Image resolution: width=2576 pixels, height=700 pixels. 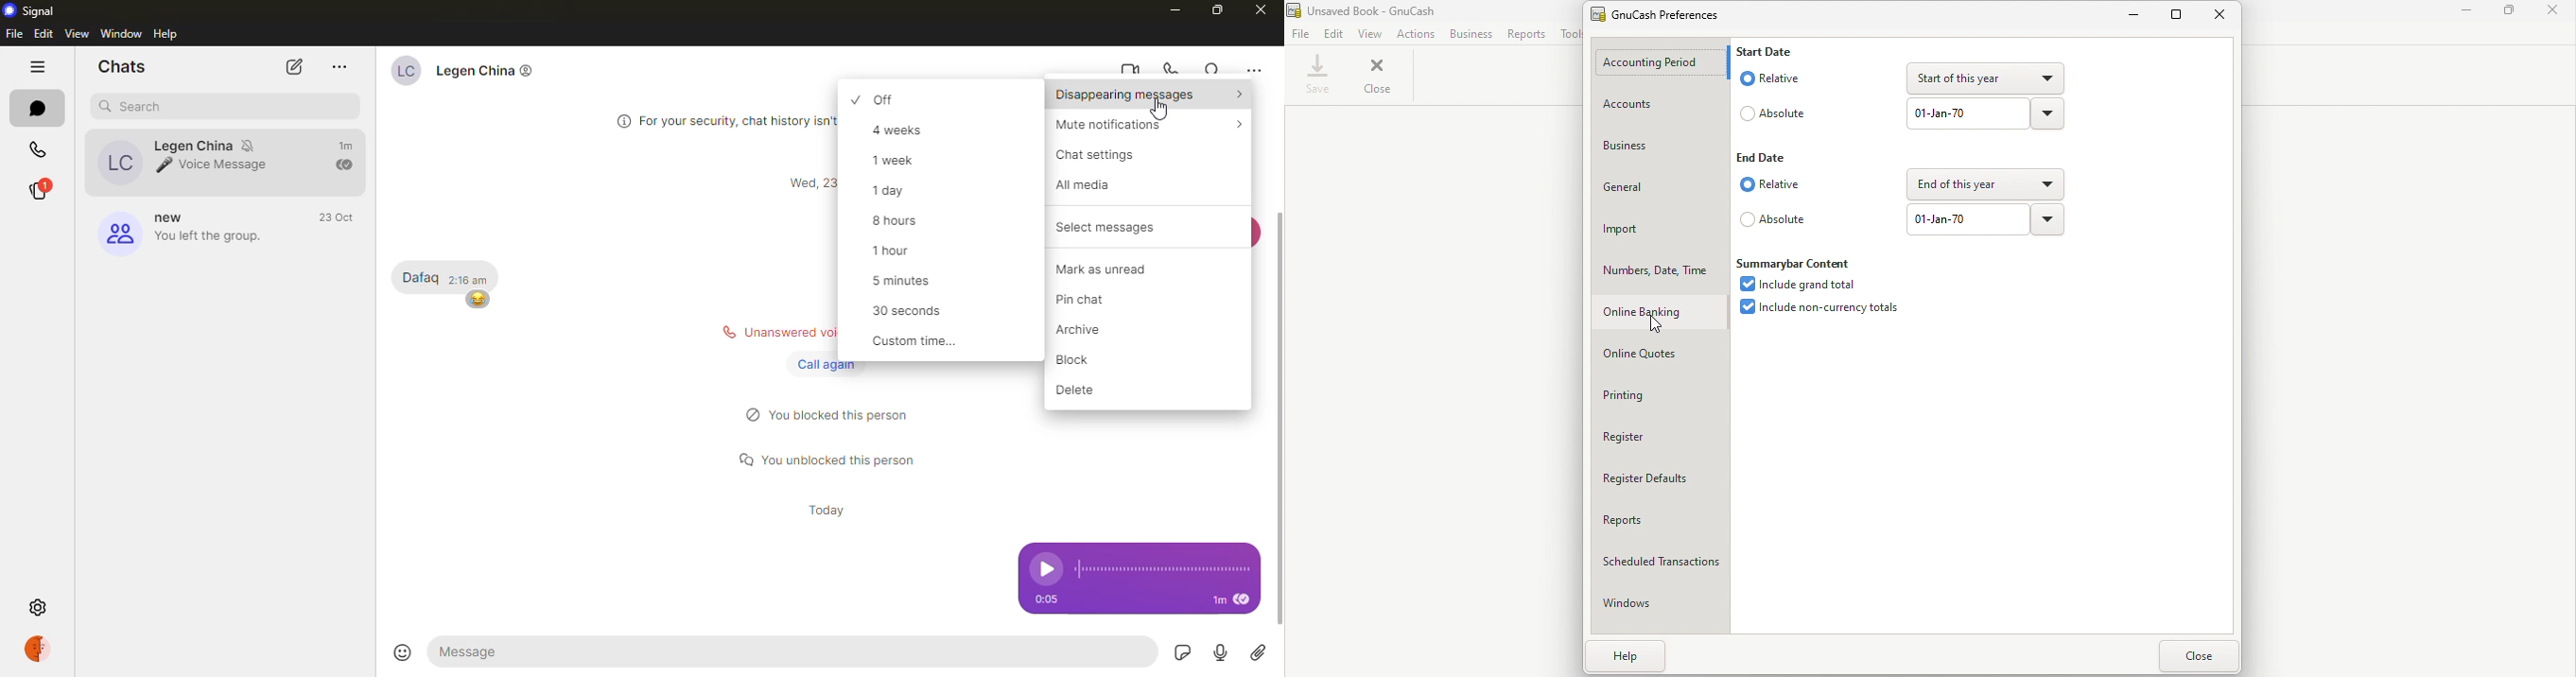 What do you see at coordinates (42, 35) in the screenshot?
I see `edit` at bounding box center [42, 35].